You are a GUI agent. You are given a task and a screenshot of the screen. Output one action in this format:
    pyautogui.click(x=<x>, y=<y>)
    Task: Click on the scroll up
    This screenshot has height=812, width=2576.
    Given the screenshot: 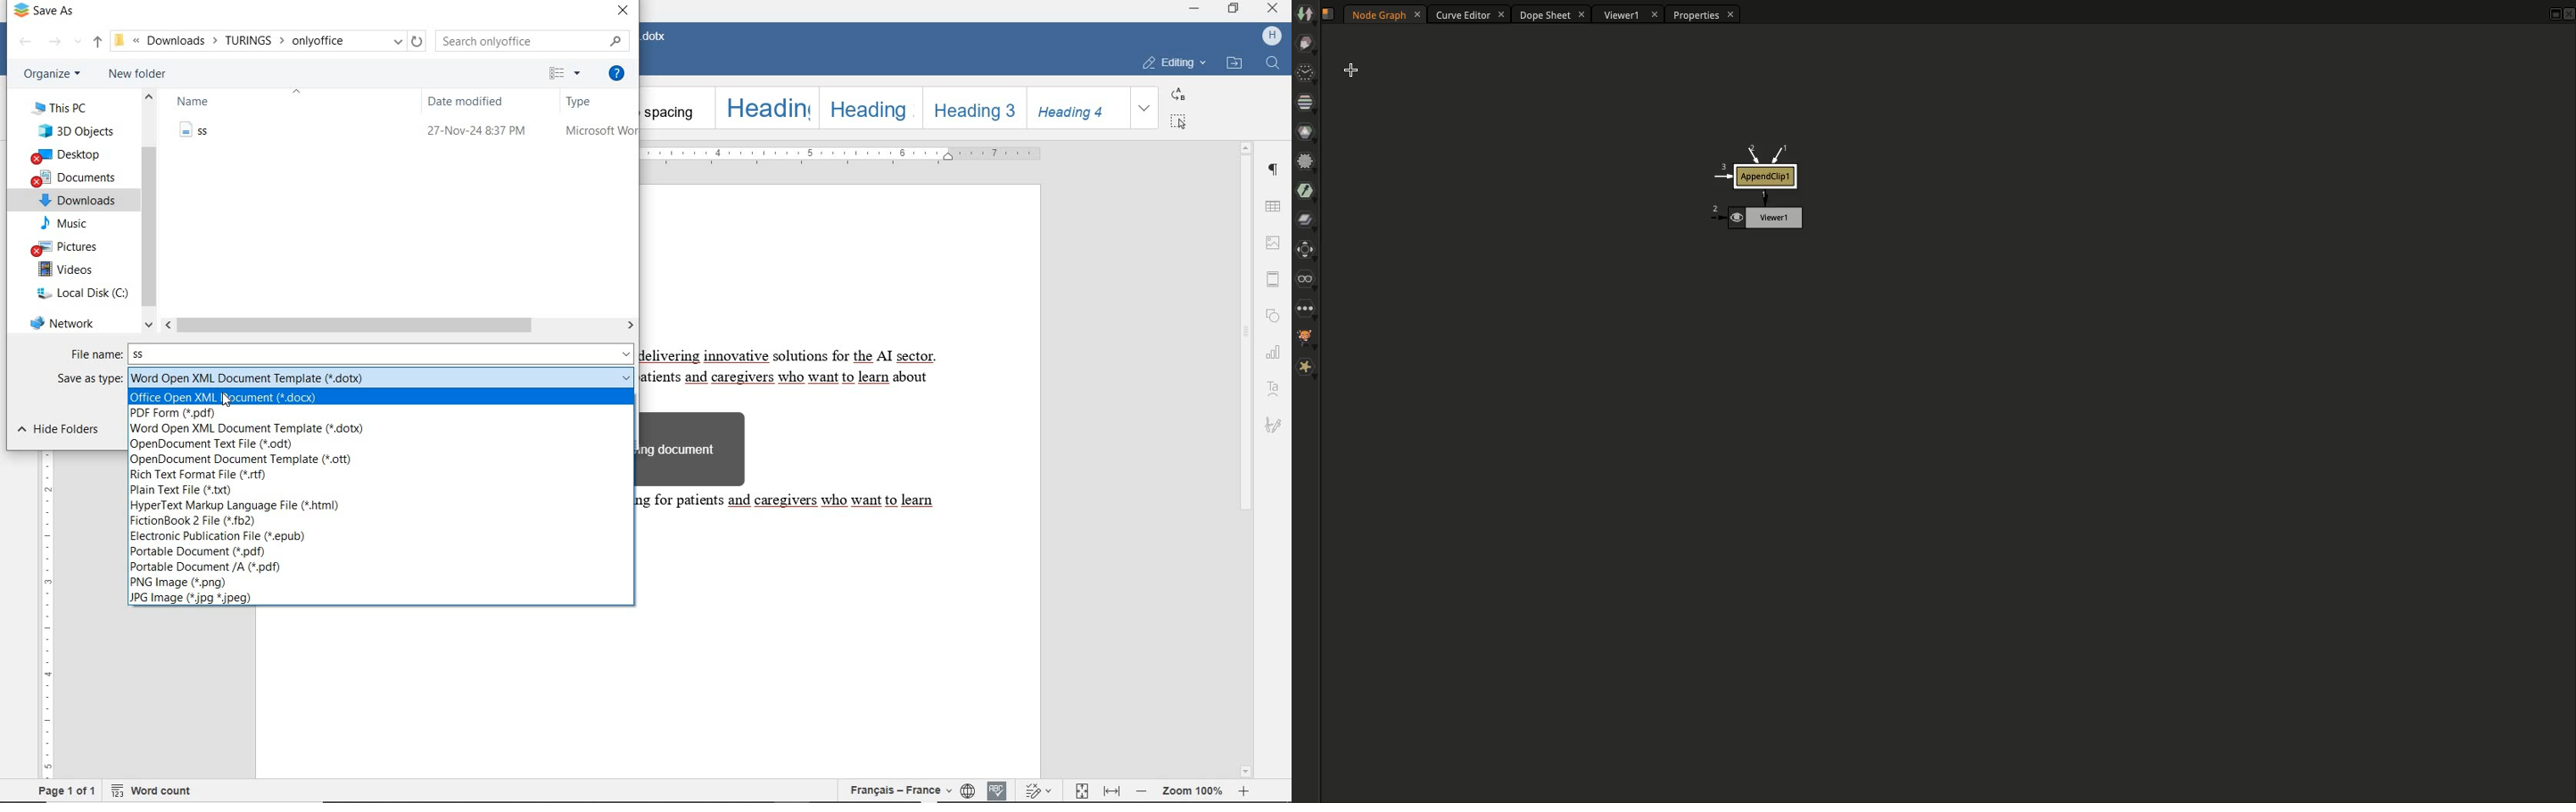 What is the action you would take?
    pyautogui.click(x=1246, y=147)
    